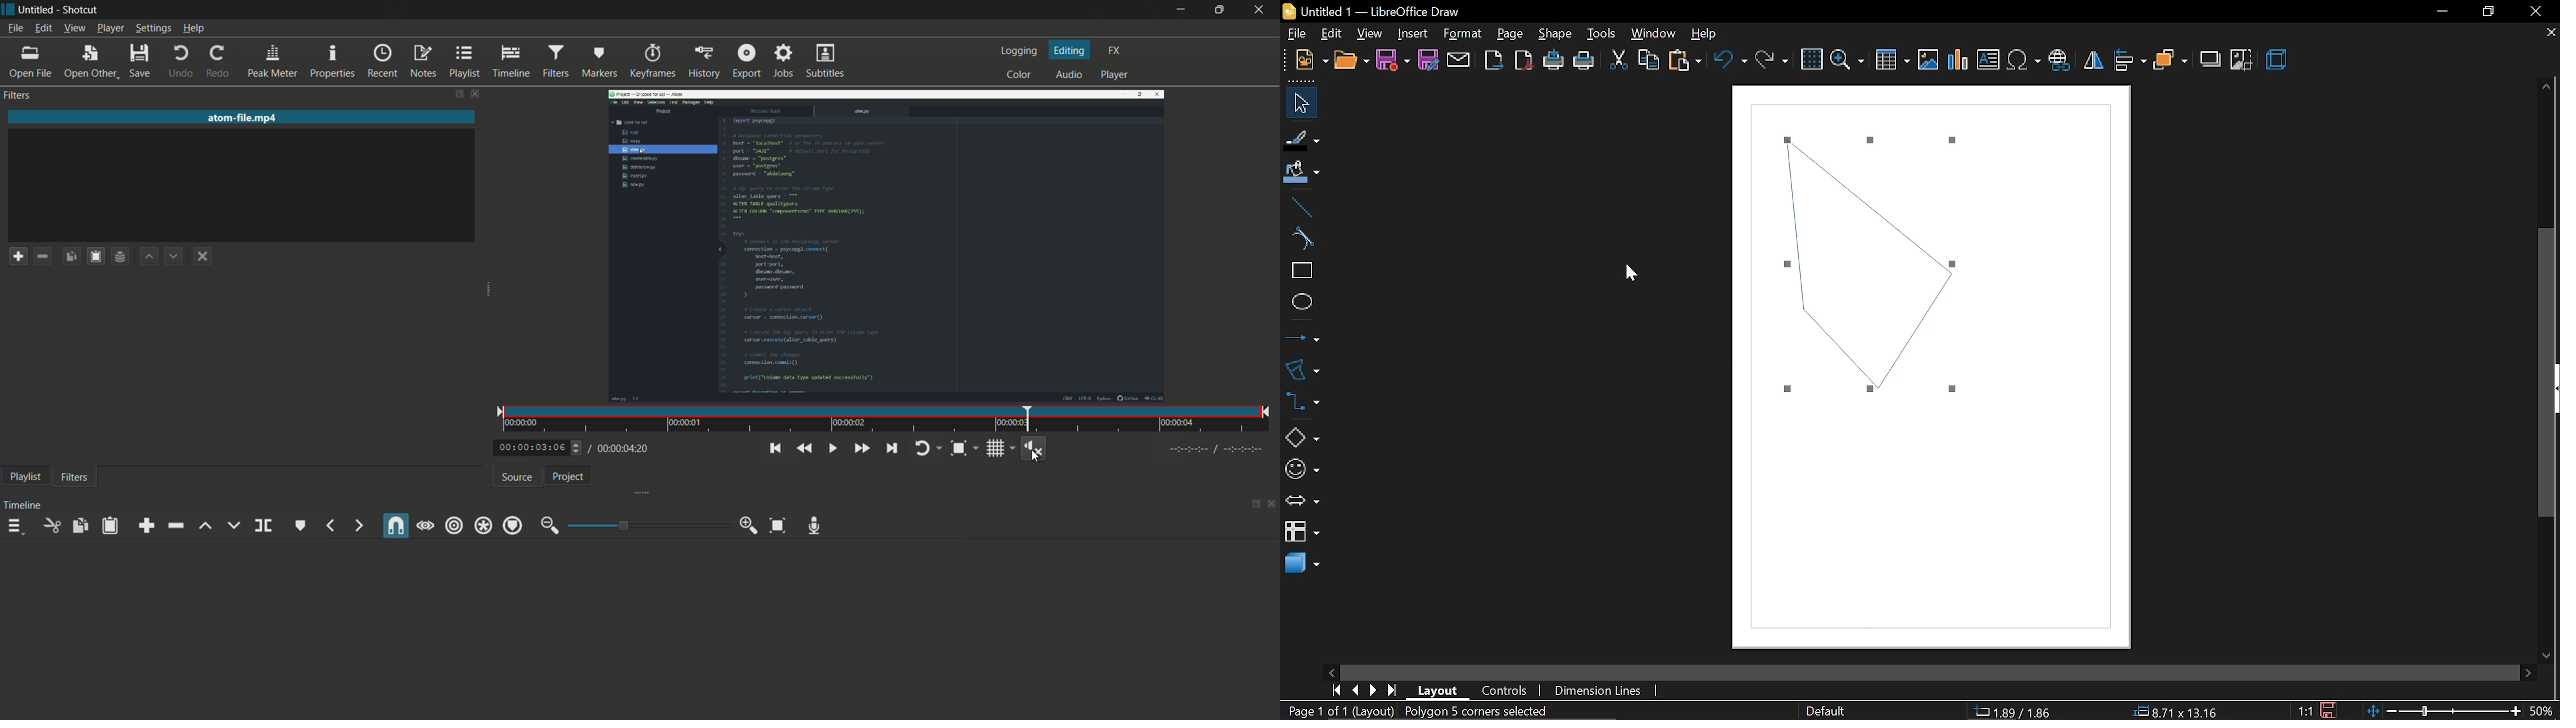 This screenshot has height=728, width=2576. Describe the element at coordinates (49, 526) in the screenshot. I see `cut` at that location.